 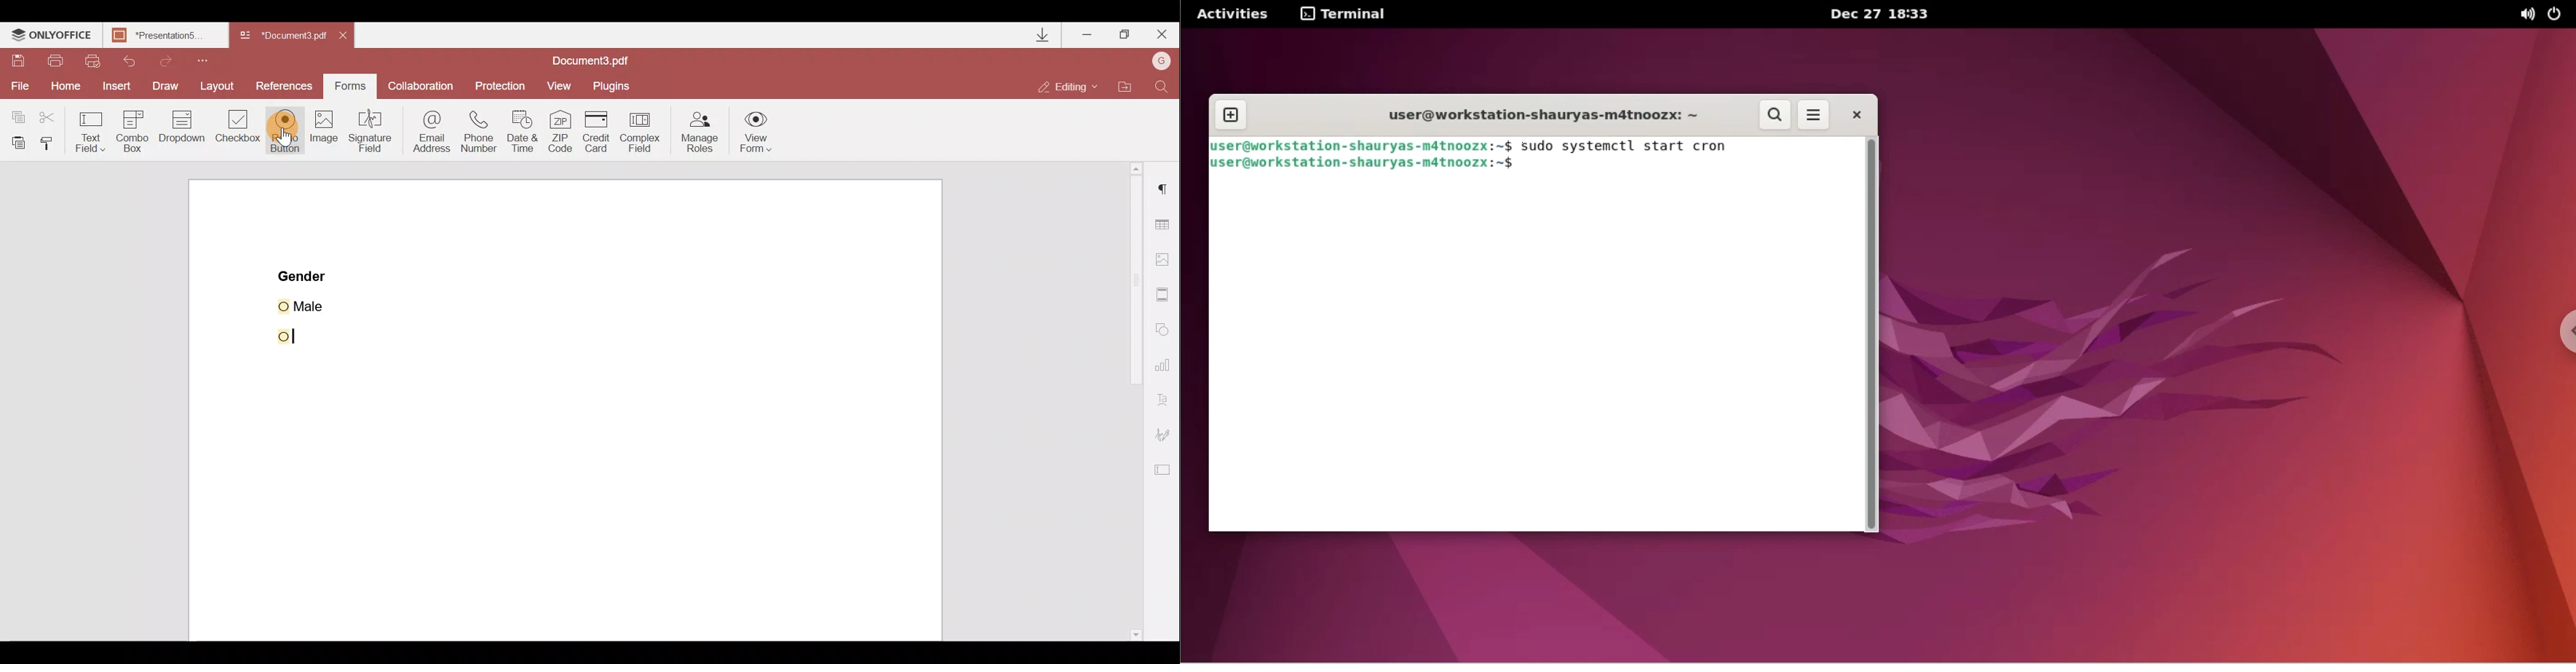 What do you see at coordinates (1165, 222) in the screenshot?
I see `Table settings` at bounding box center [1165, 222].